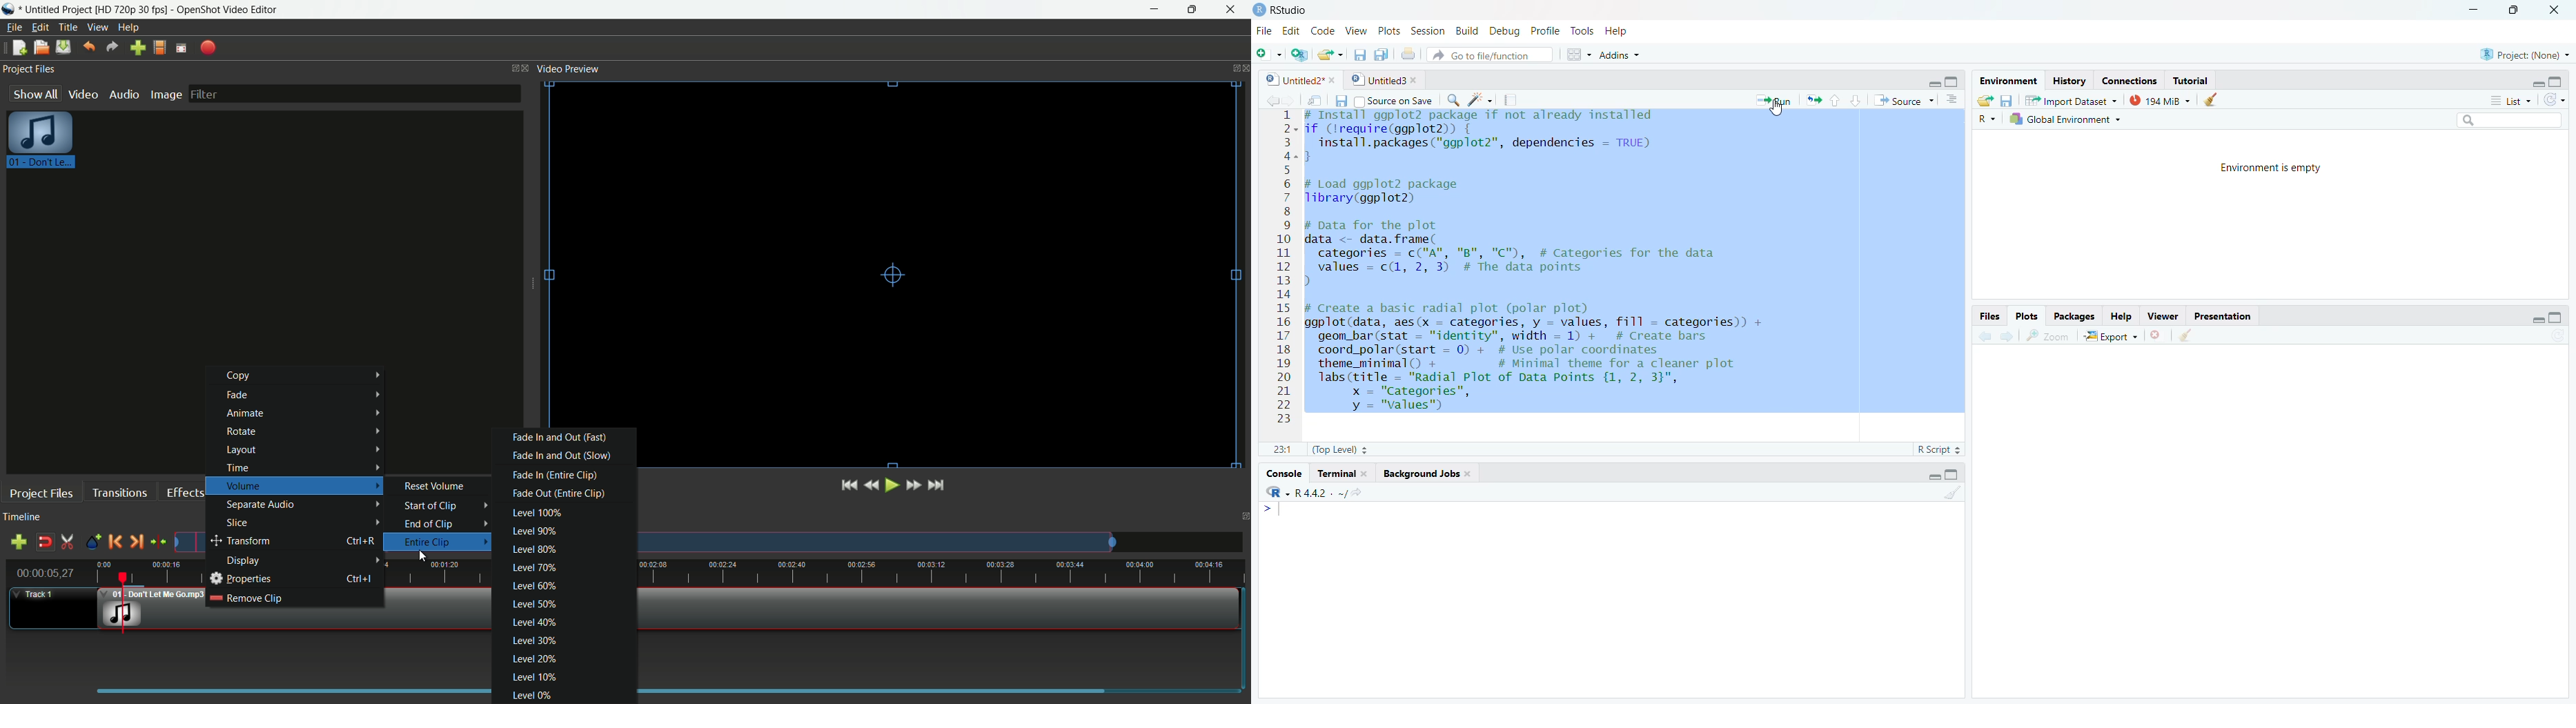 Image resolution: width=2576 pixels, height=728 pixels. I want to click on Save workspace, so click(2010, 99).